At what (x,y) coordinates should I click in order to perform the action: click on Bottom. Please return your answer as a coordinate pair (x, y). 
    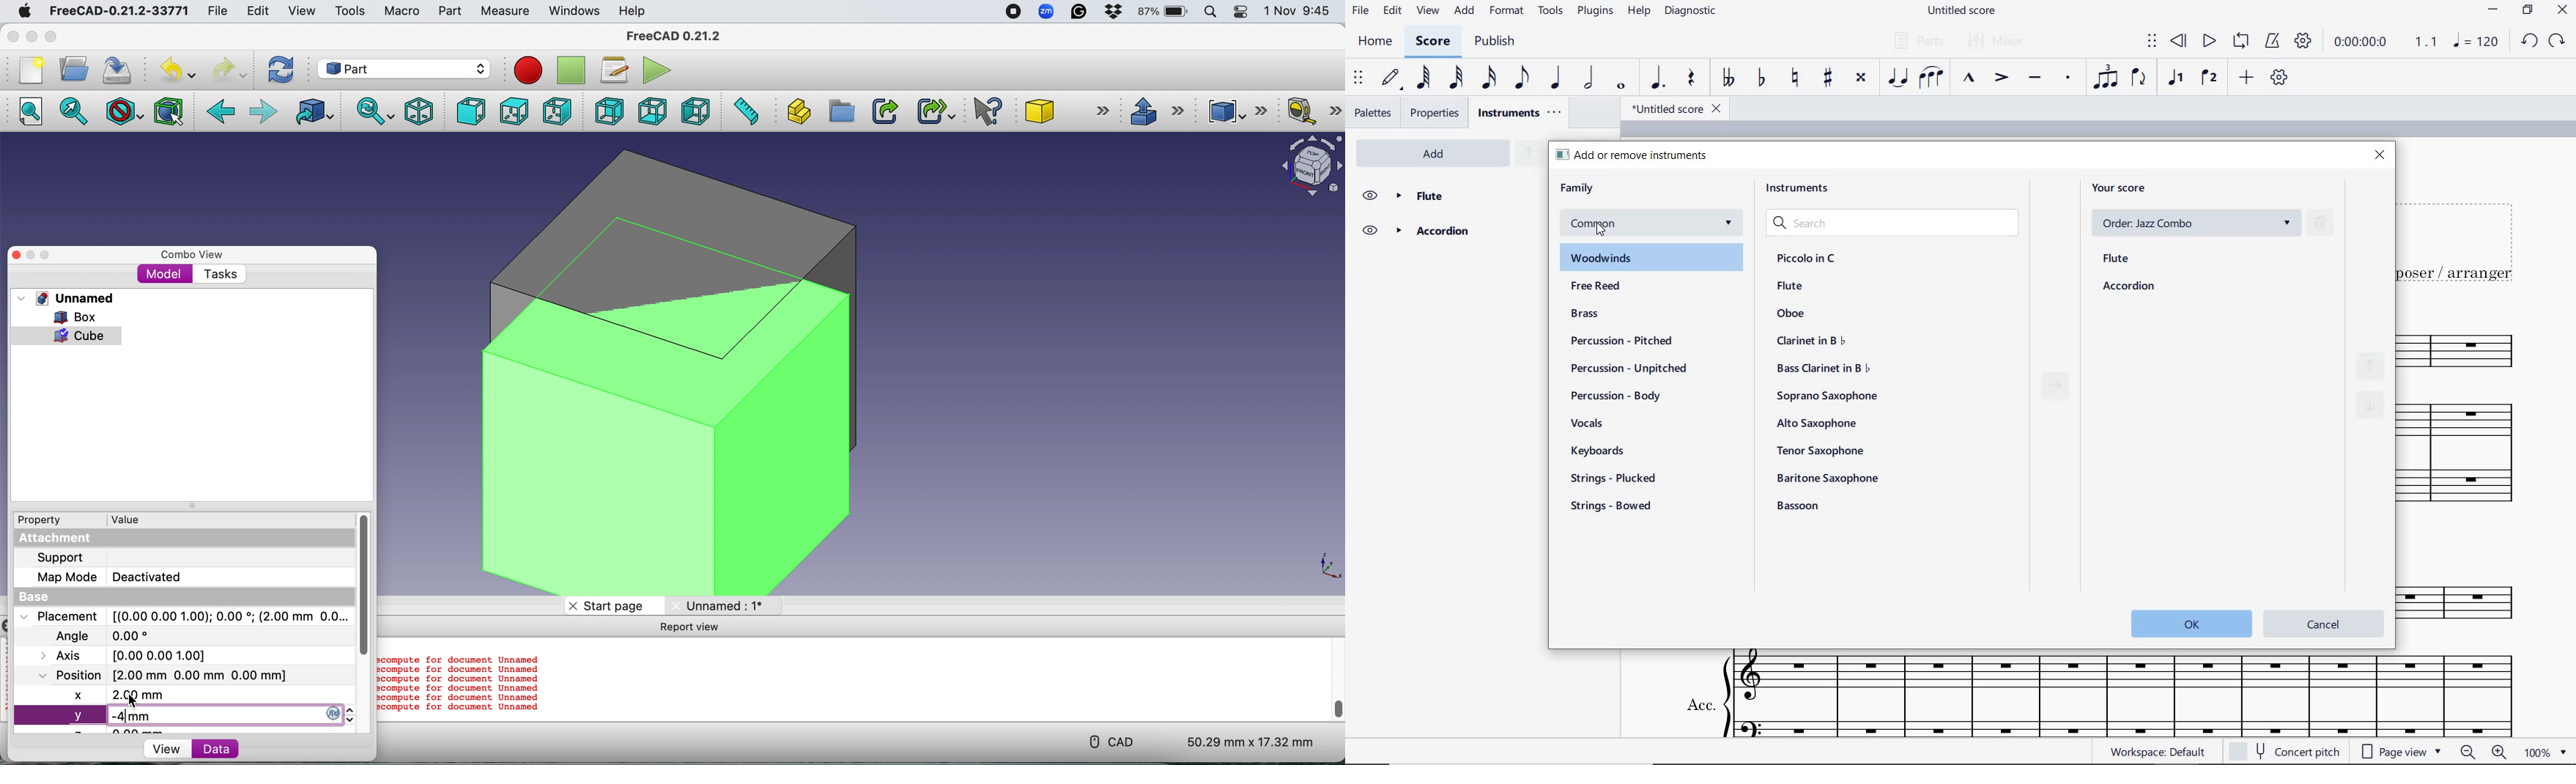
    Looking at the image, I should click on (652, 111).